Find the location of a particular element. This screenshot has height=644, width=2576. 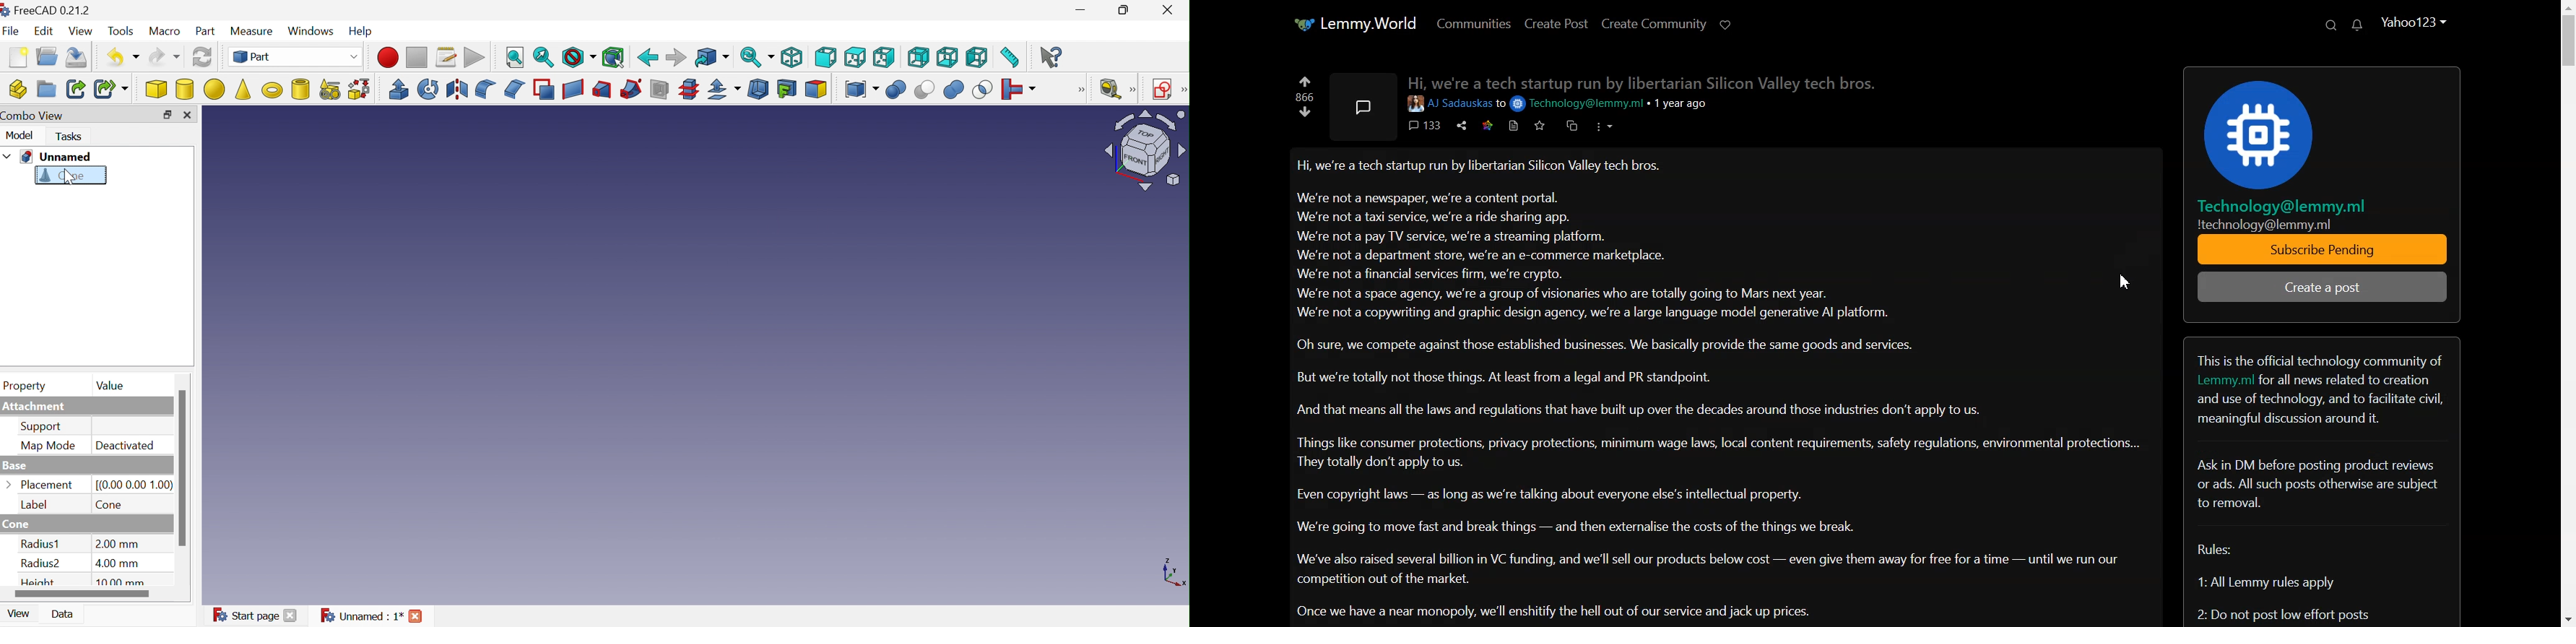

Section is located at coordinates (659, 89).